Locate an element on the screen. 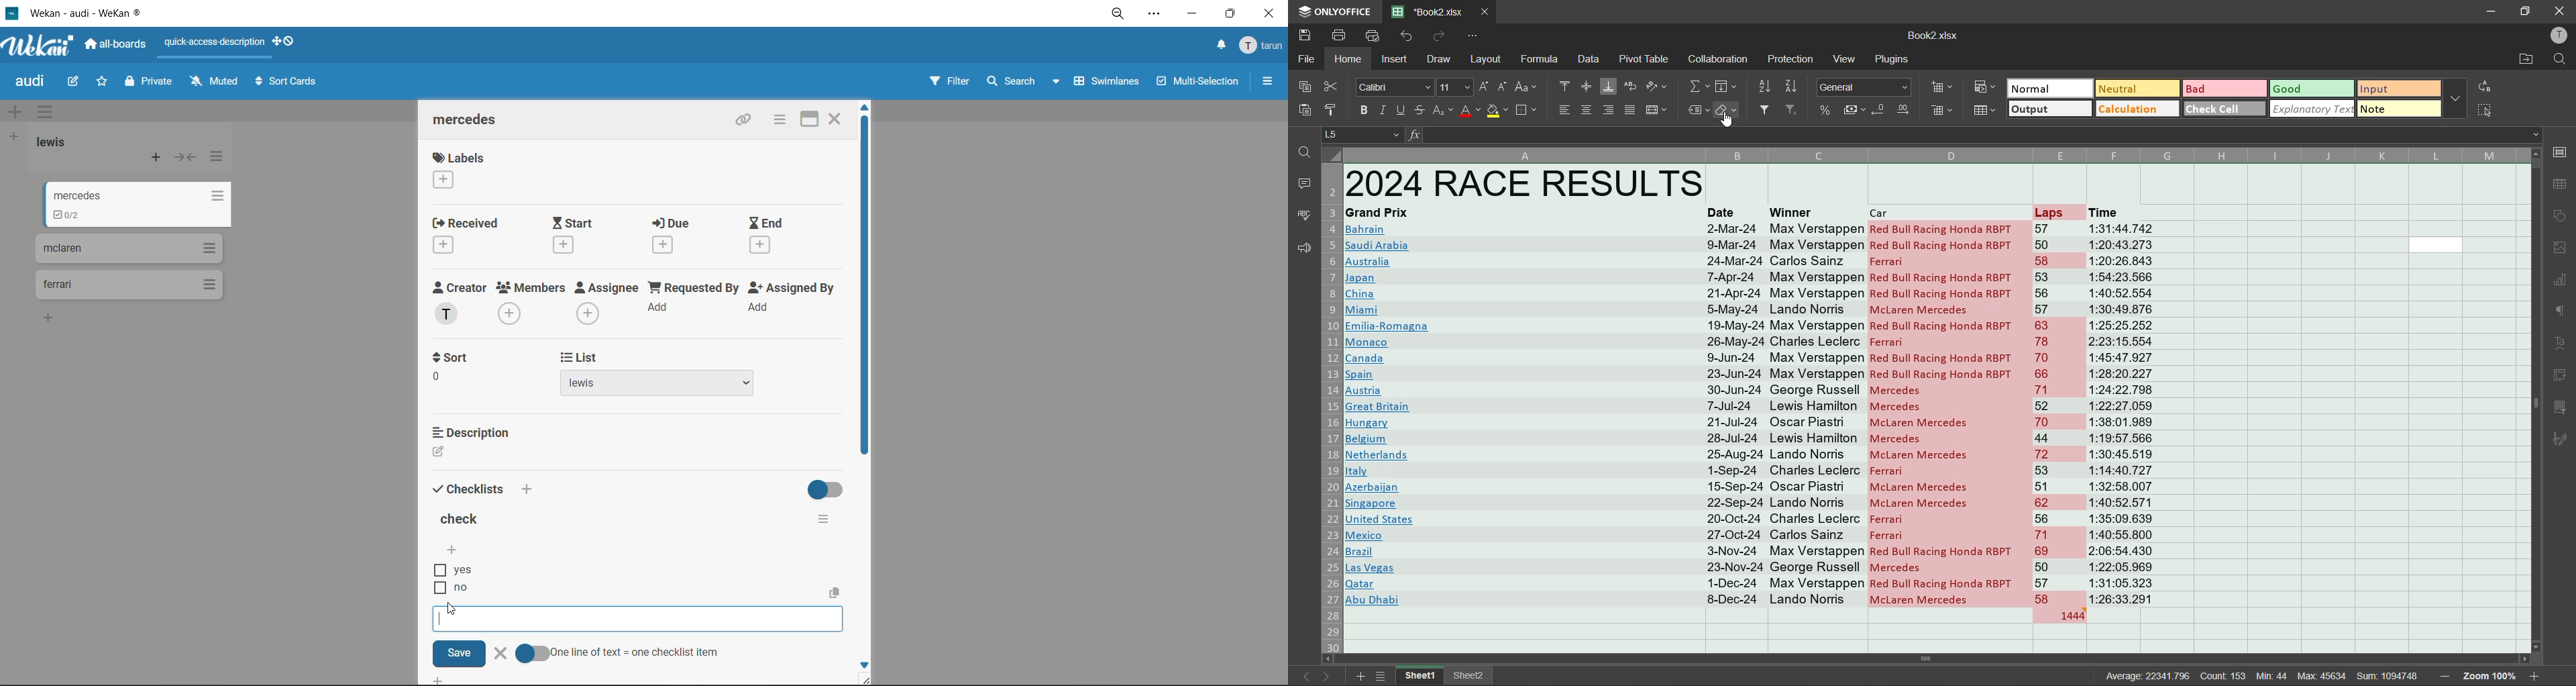 The width and height of the screenshot is (2576, 700). recieved is located at coordinates (466, 222).